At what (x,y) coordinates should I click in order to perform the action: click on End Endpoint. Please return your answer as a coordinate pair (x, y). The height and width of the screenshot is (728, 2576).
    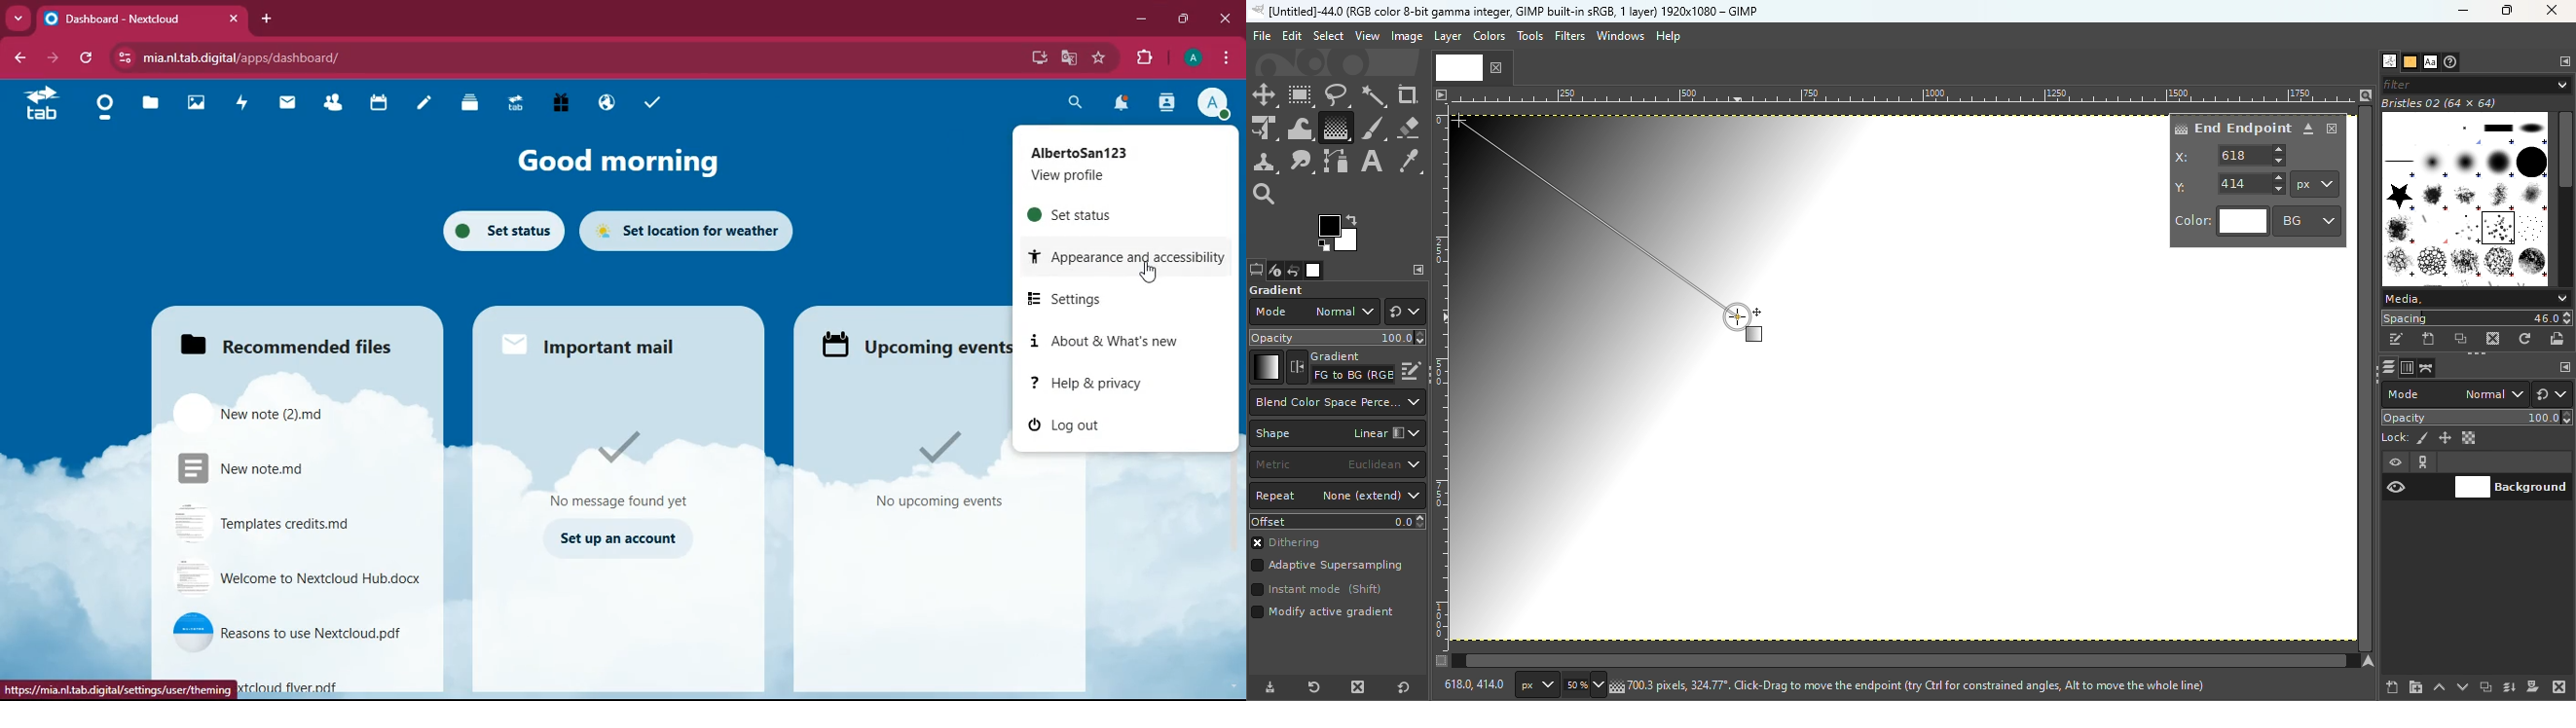
    Looking at the image, I should click on (2231, 127).